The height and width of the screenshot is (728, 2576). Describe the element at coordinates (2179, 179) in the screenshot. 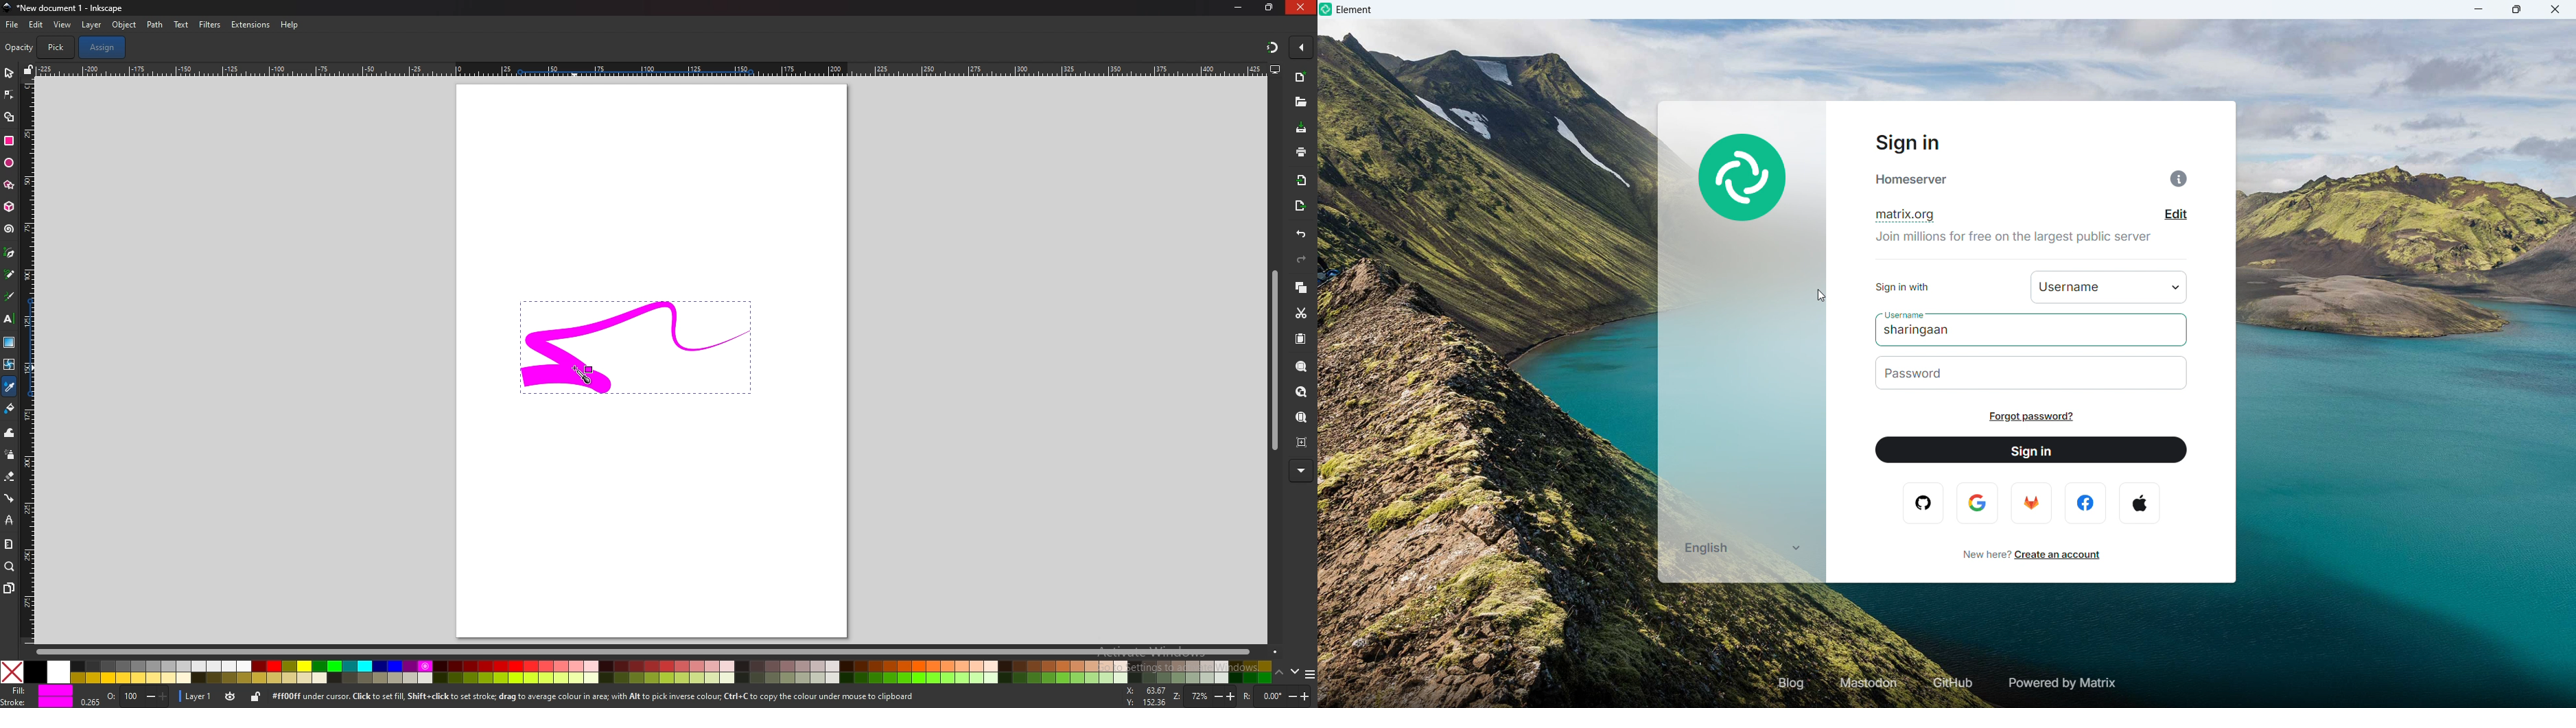

I see `Information ` at that location.